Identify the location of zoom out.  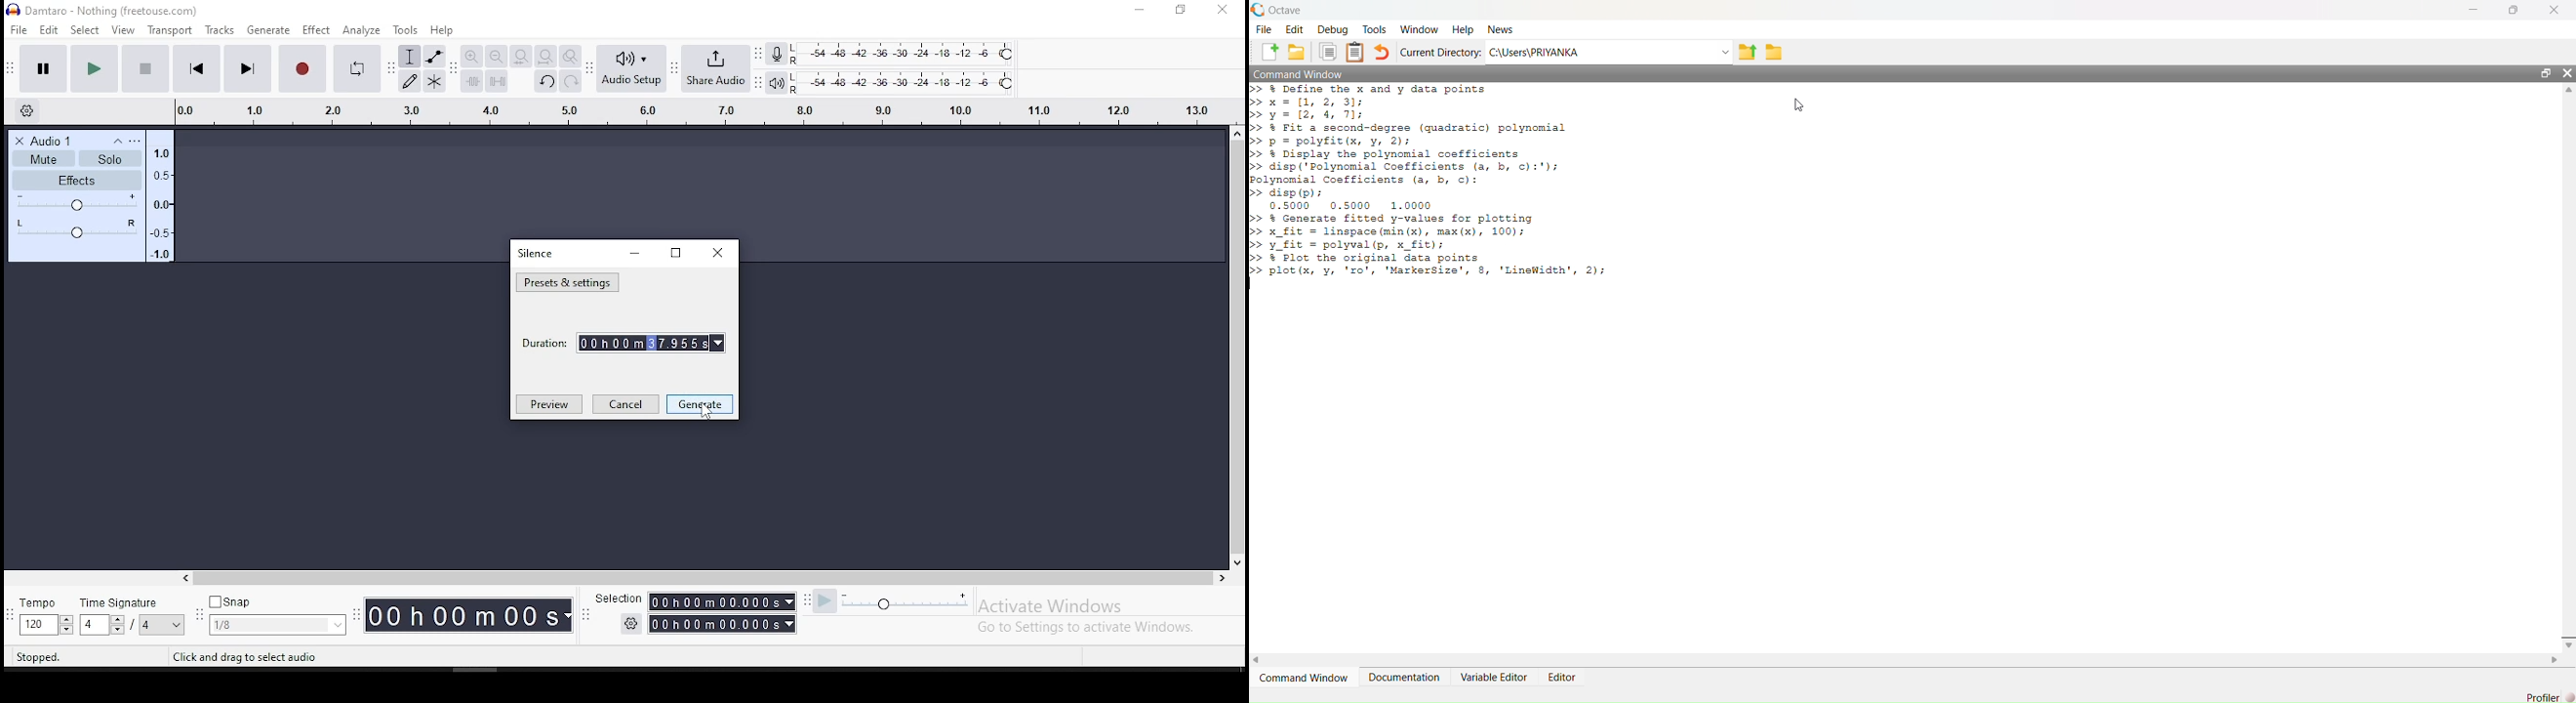
(495, 56).